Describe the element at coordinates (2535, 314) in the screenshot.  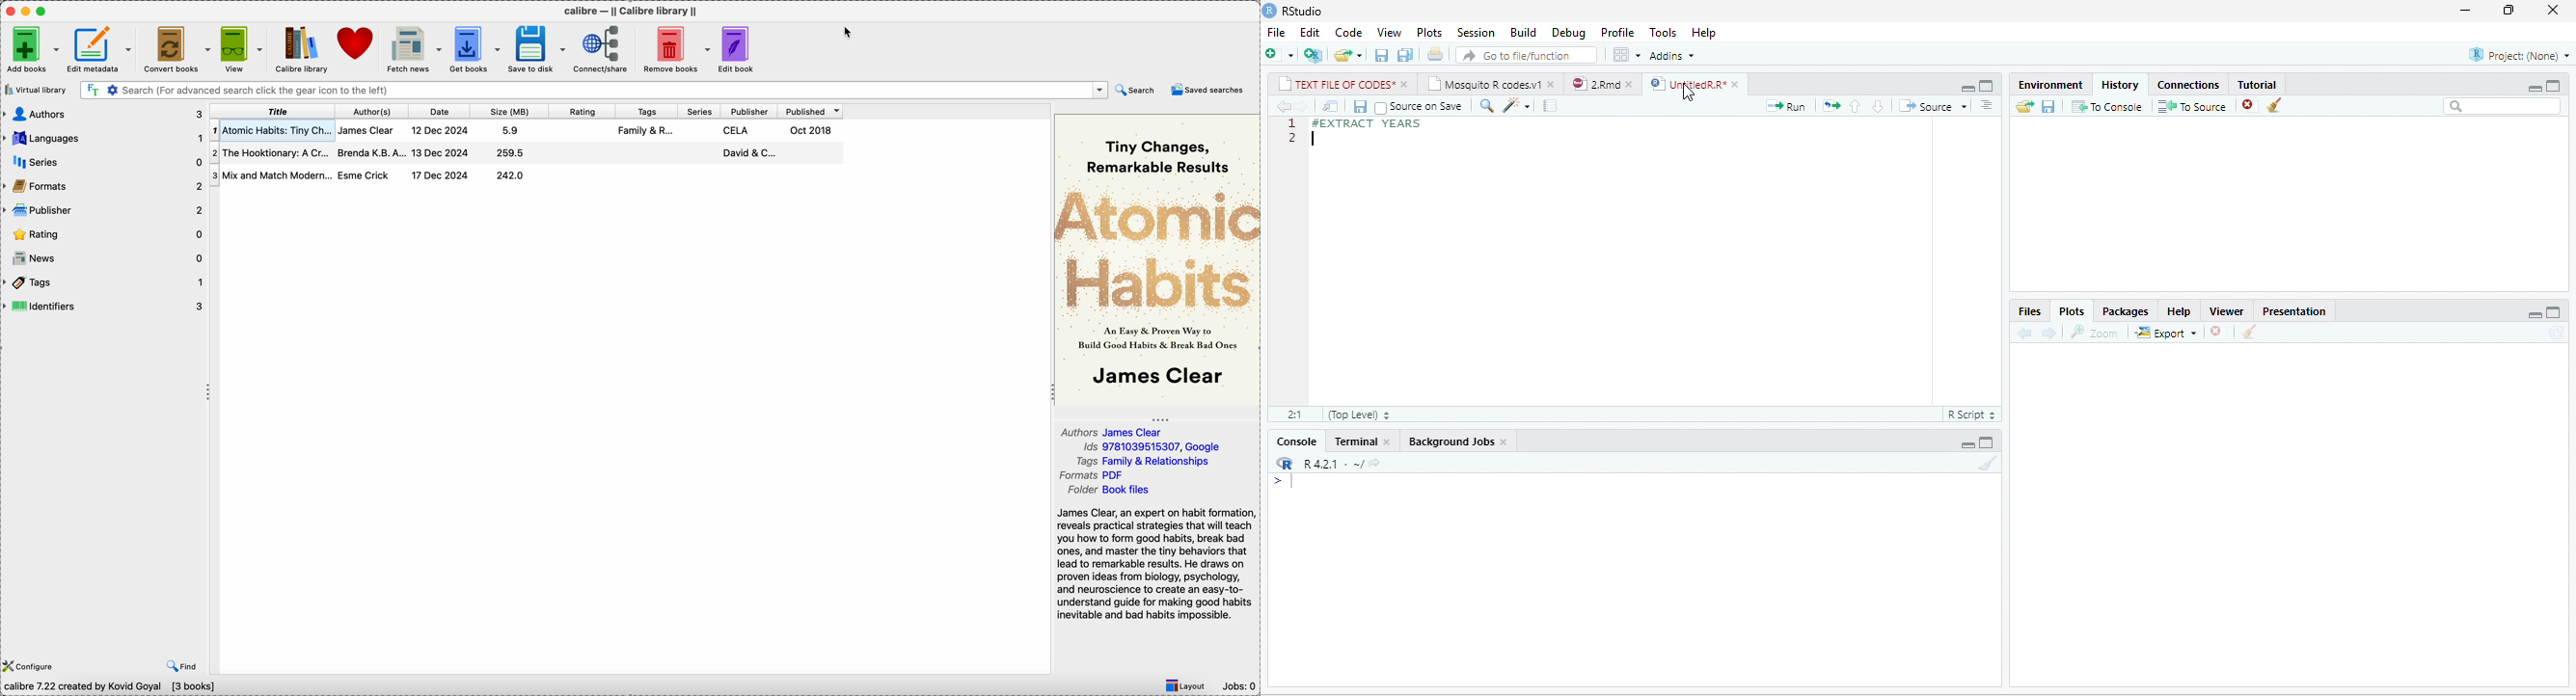
I see `minimize` at that location.